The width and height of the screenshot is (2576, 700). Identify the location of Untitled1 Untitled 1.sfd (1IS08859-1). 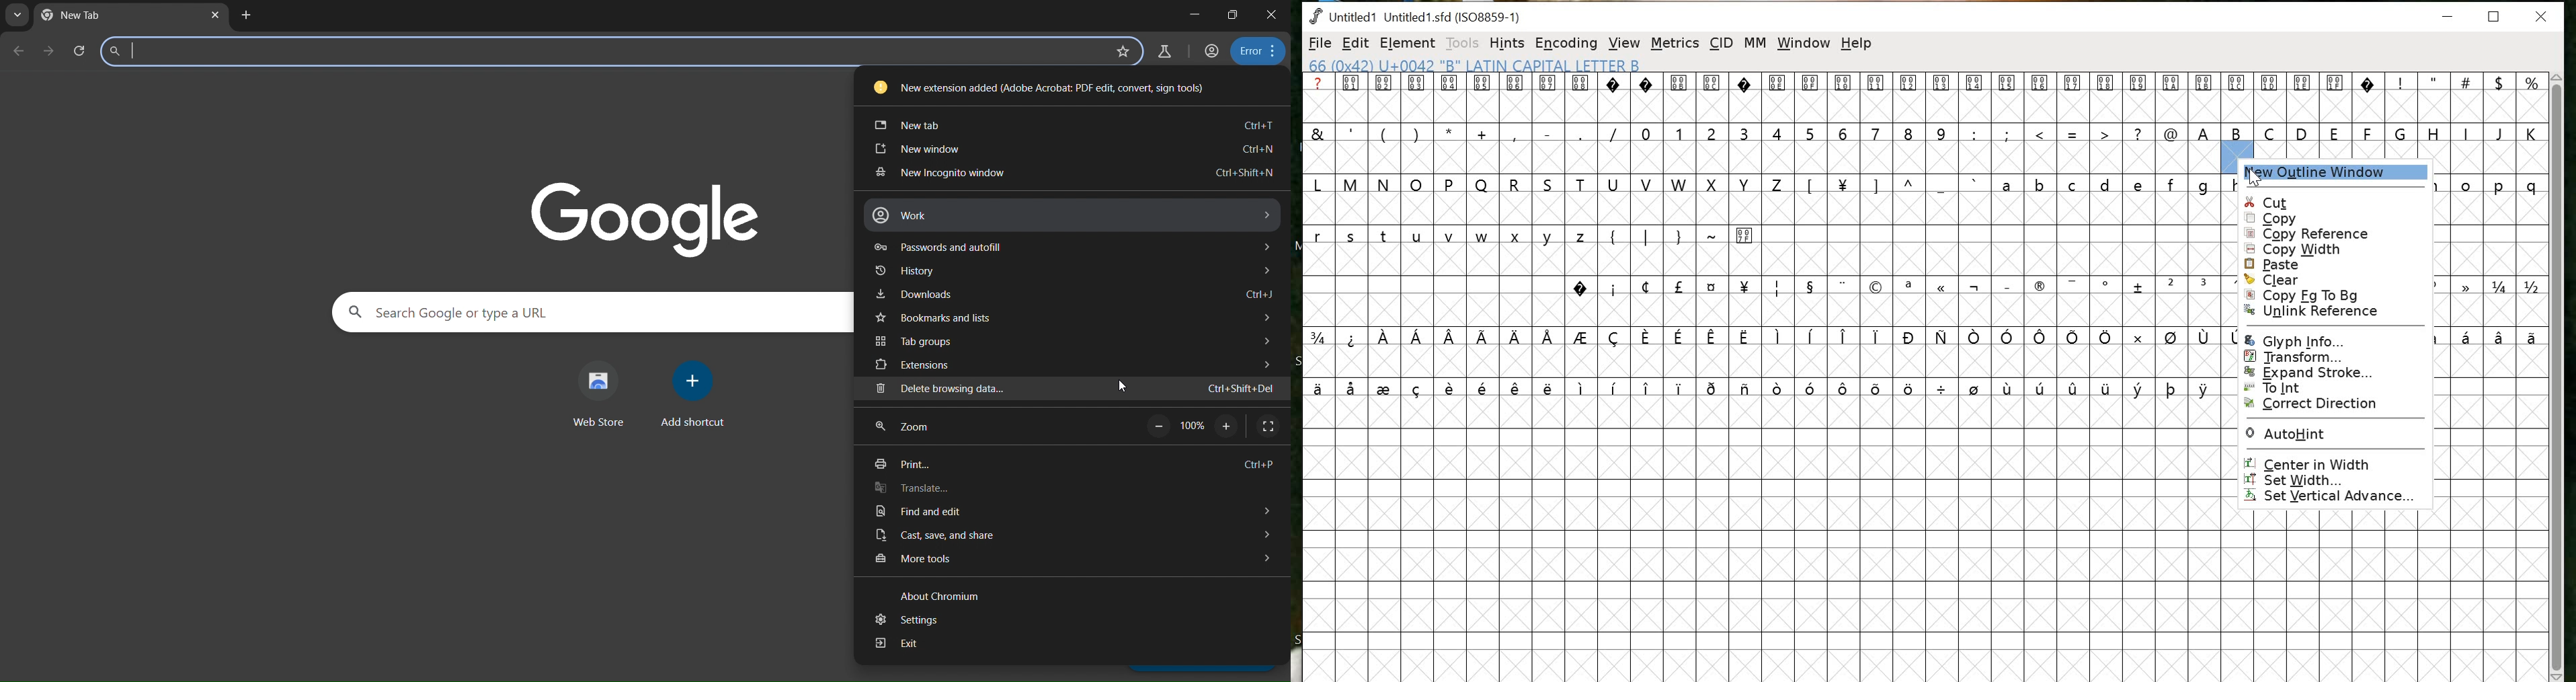
(1414, 15).